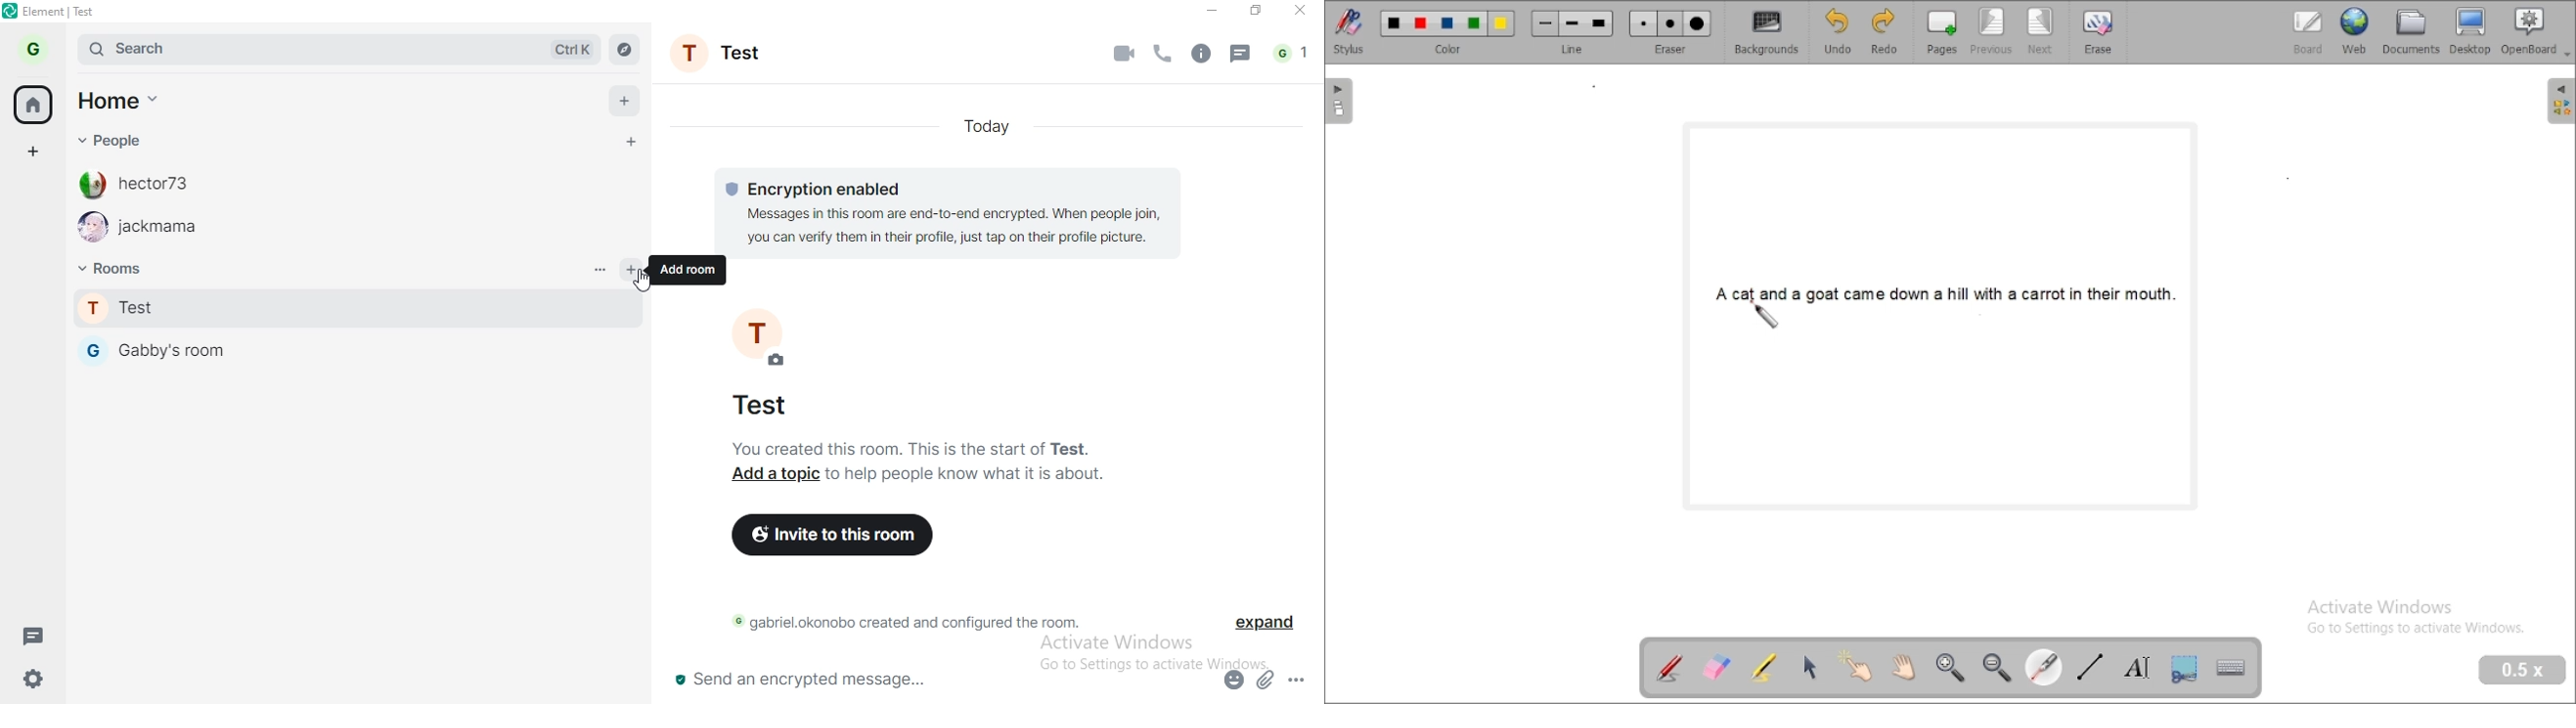 The image size is (2576, 728). What do you see at coordinates (145, 184) in the screenshot?
I see `hector73` at bounding box center [145, 184].